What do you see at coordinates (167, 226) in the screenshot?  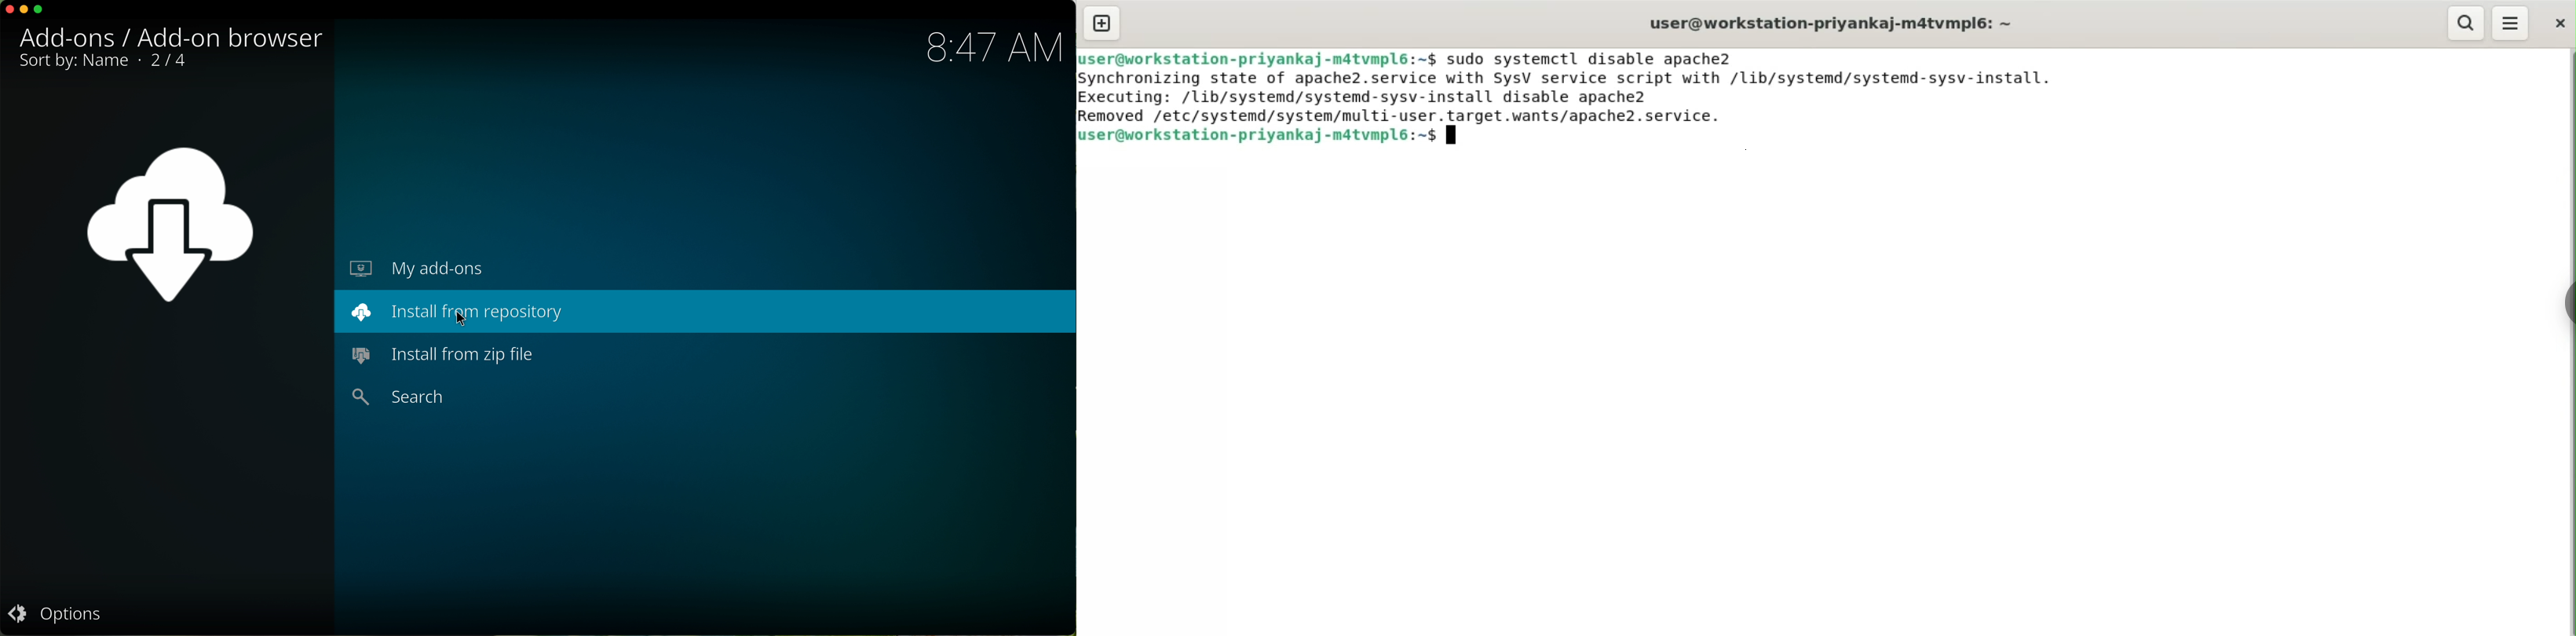 I see `add-ons icon` at bounding box center [167, 226].